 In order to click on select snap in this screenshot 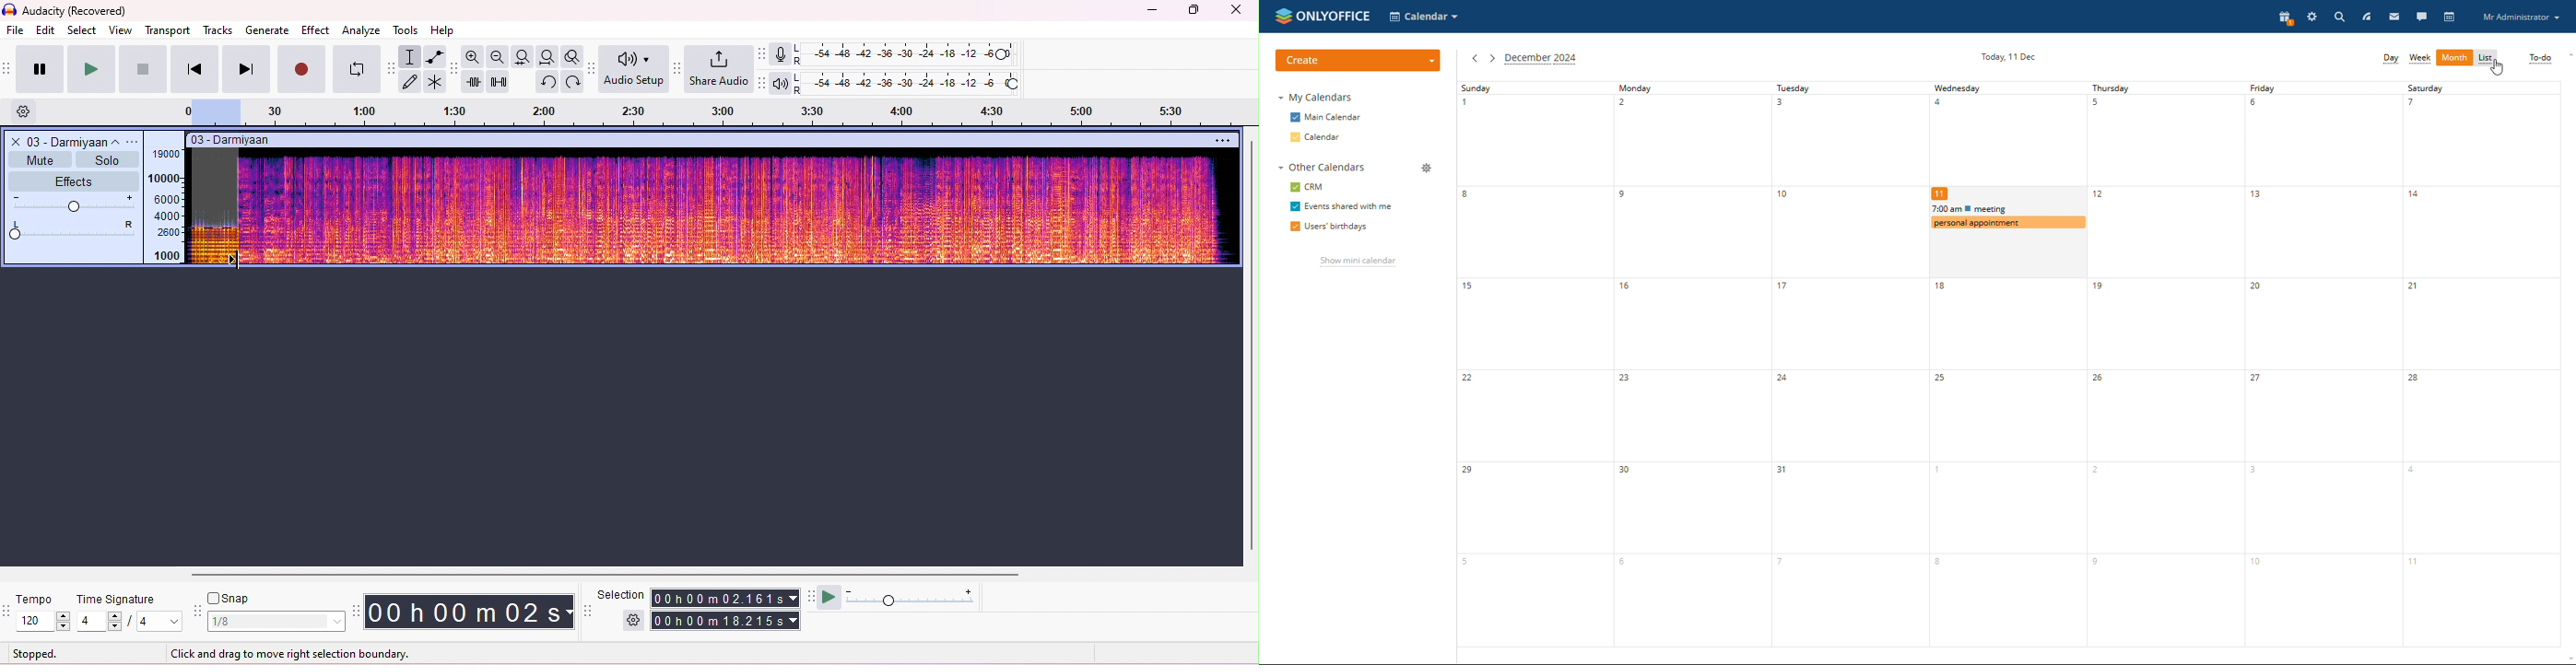, I will do `click(278, 621)`.